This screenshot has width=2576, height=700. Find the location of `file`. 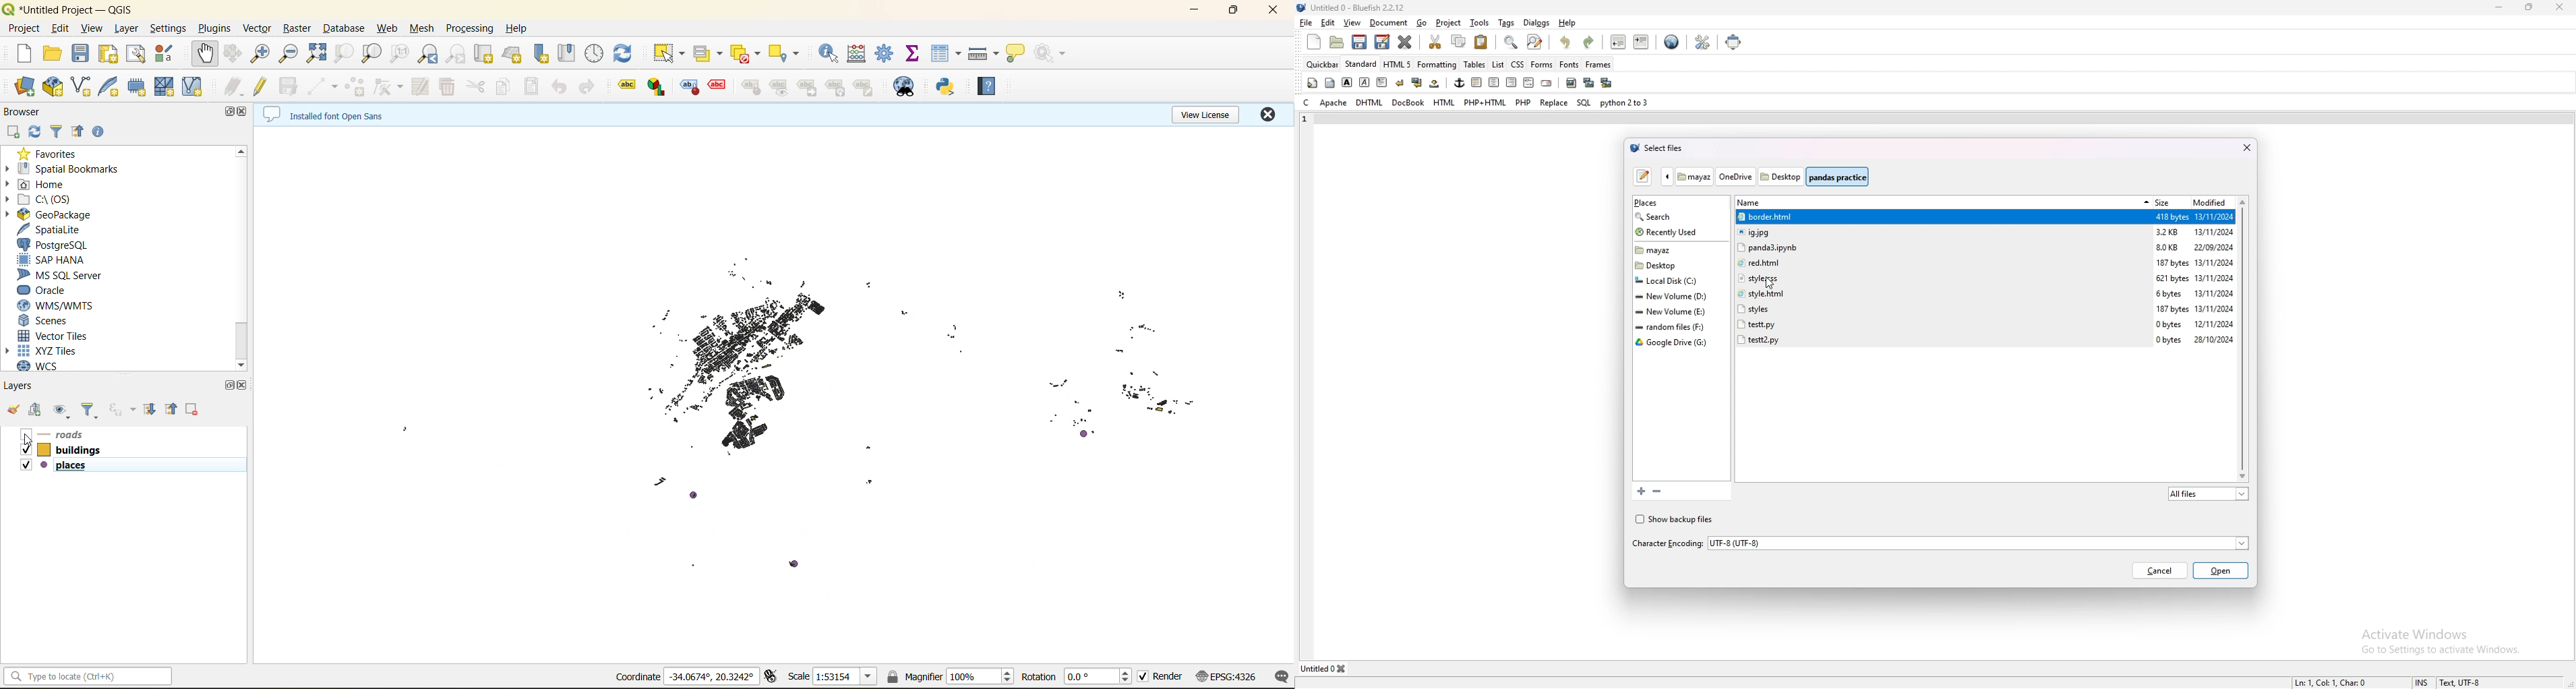

file is located at coordinates (1943, 338).